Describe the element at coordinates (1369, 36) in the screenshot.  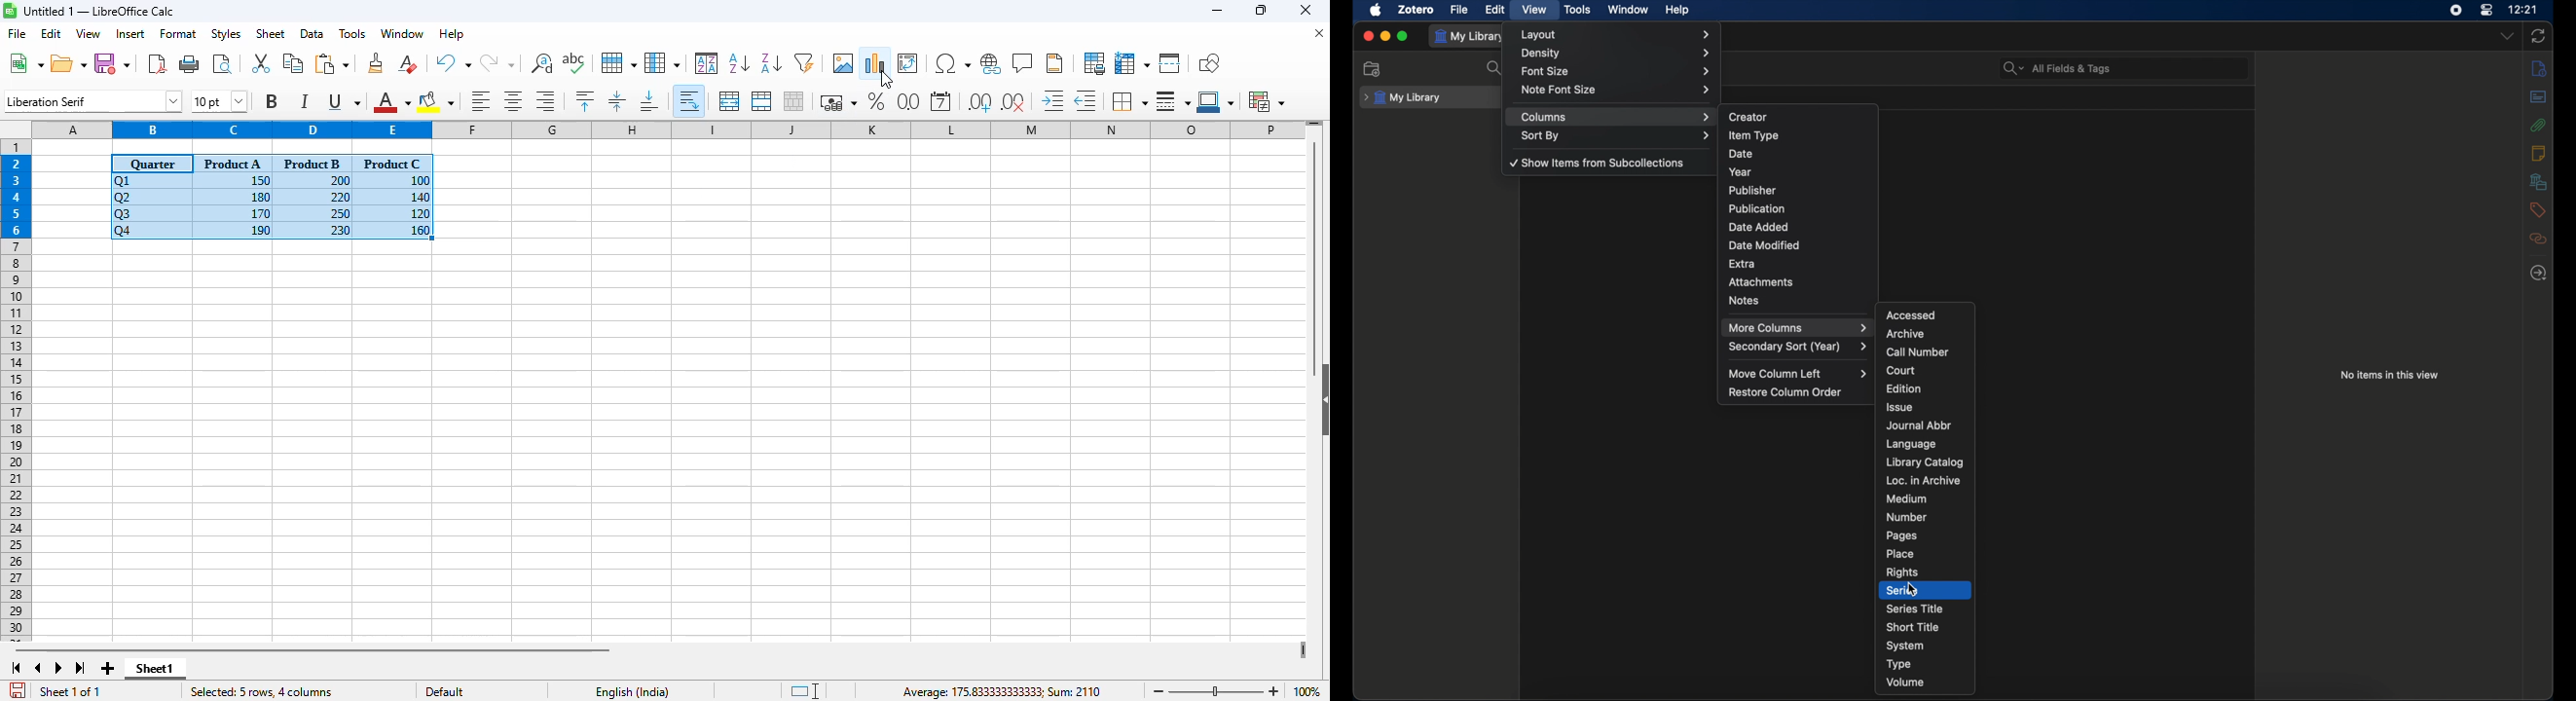
I see `close` at that location.